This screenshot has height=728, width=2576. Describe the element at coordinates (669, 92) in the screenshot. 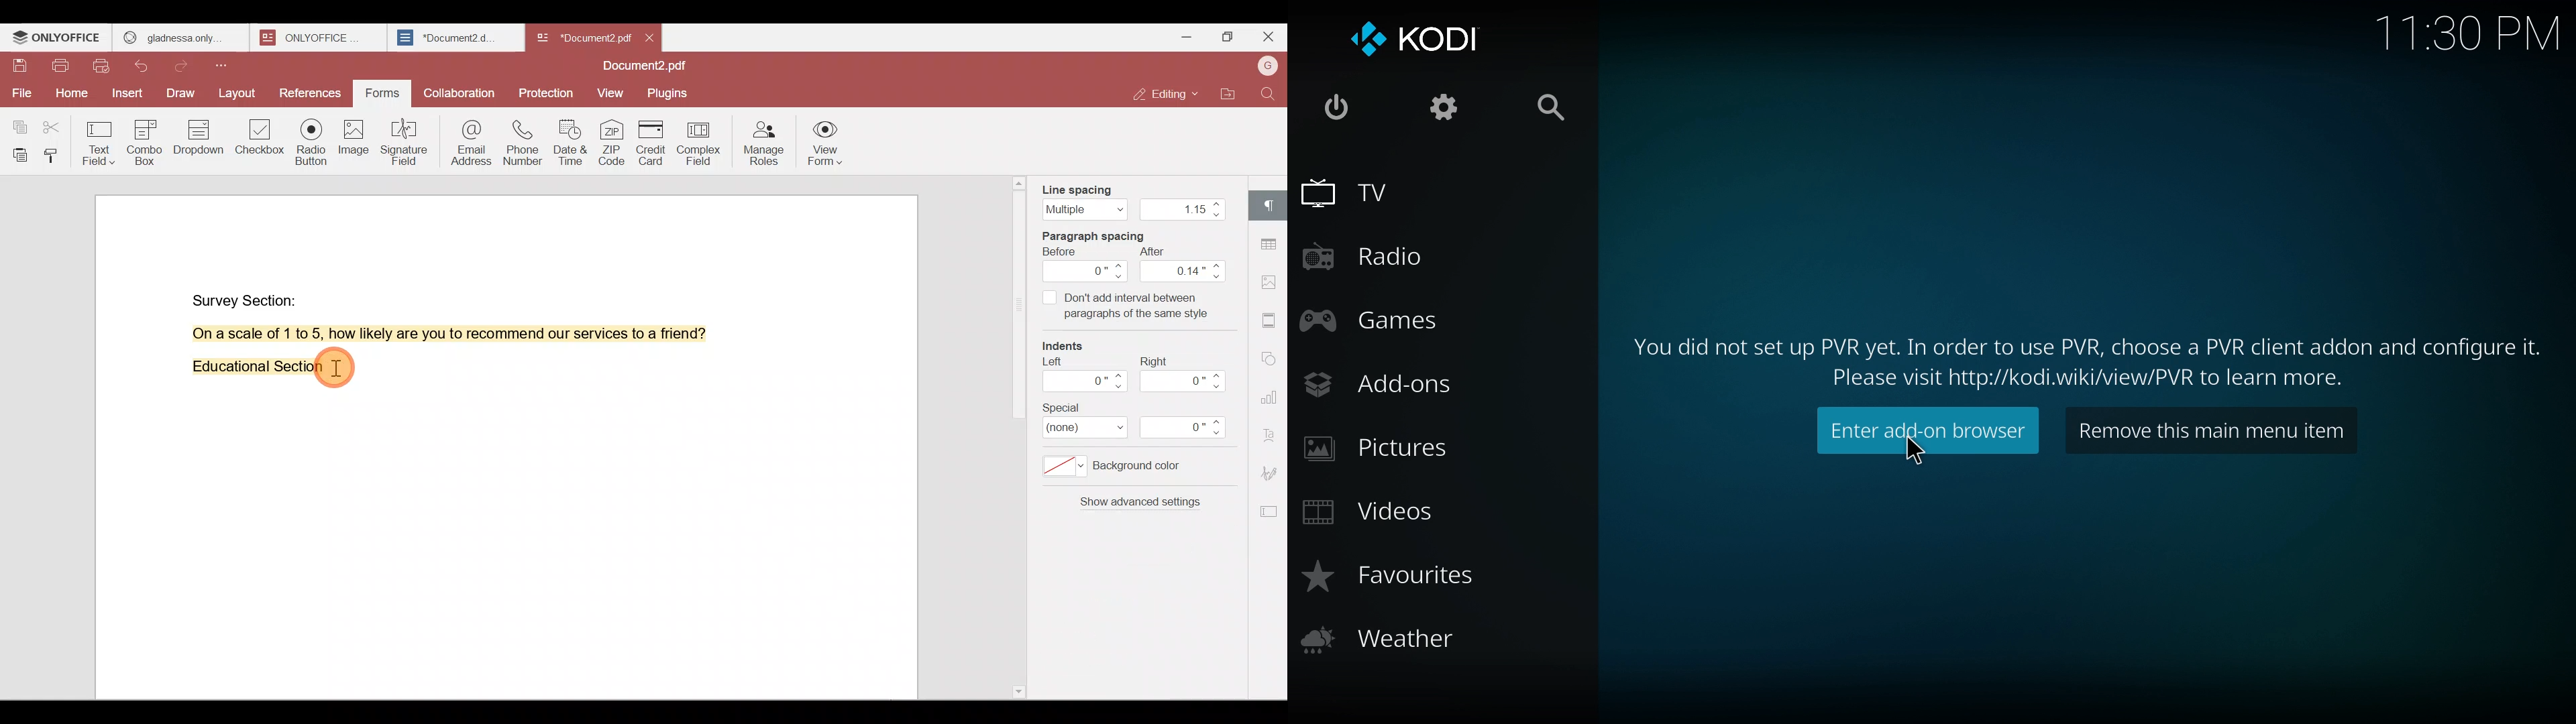

I see `Plugins` at that location.